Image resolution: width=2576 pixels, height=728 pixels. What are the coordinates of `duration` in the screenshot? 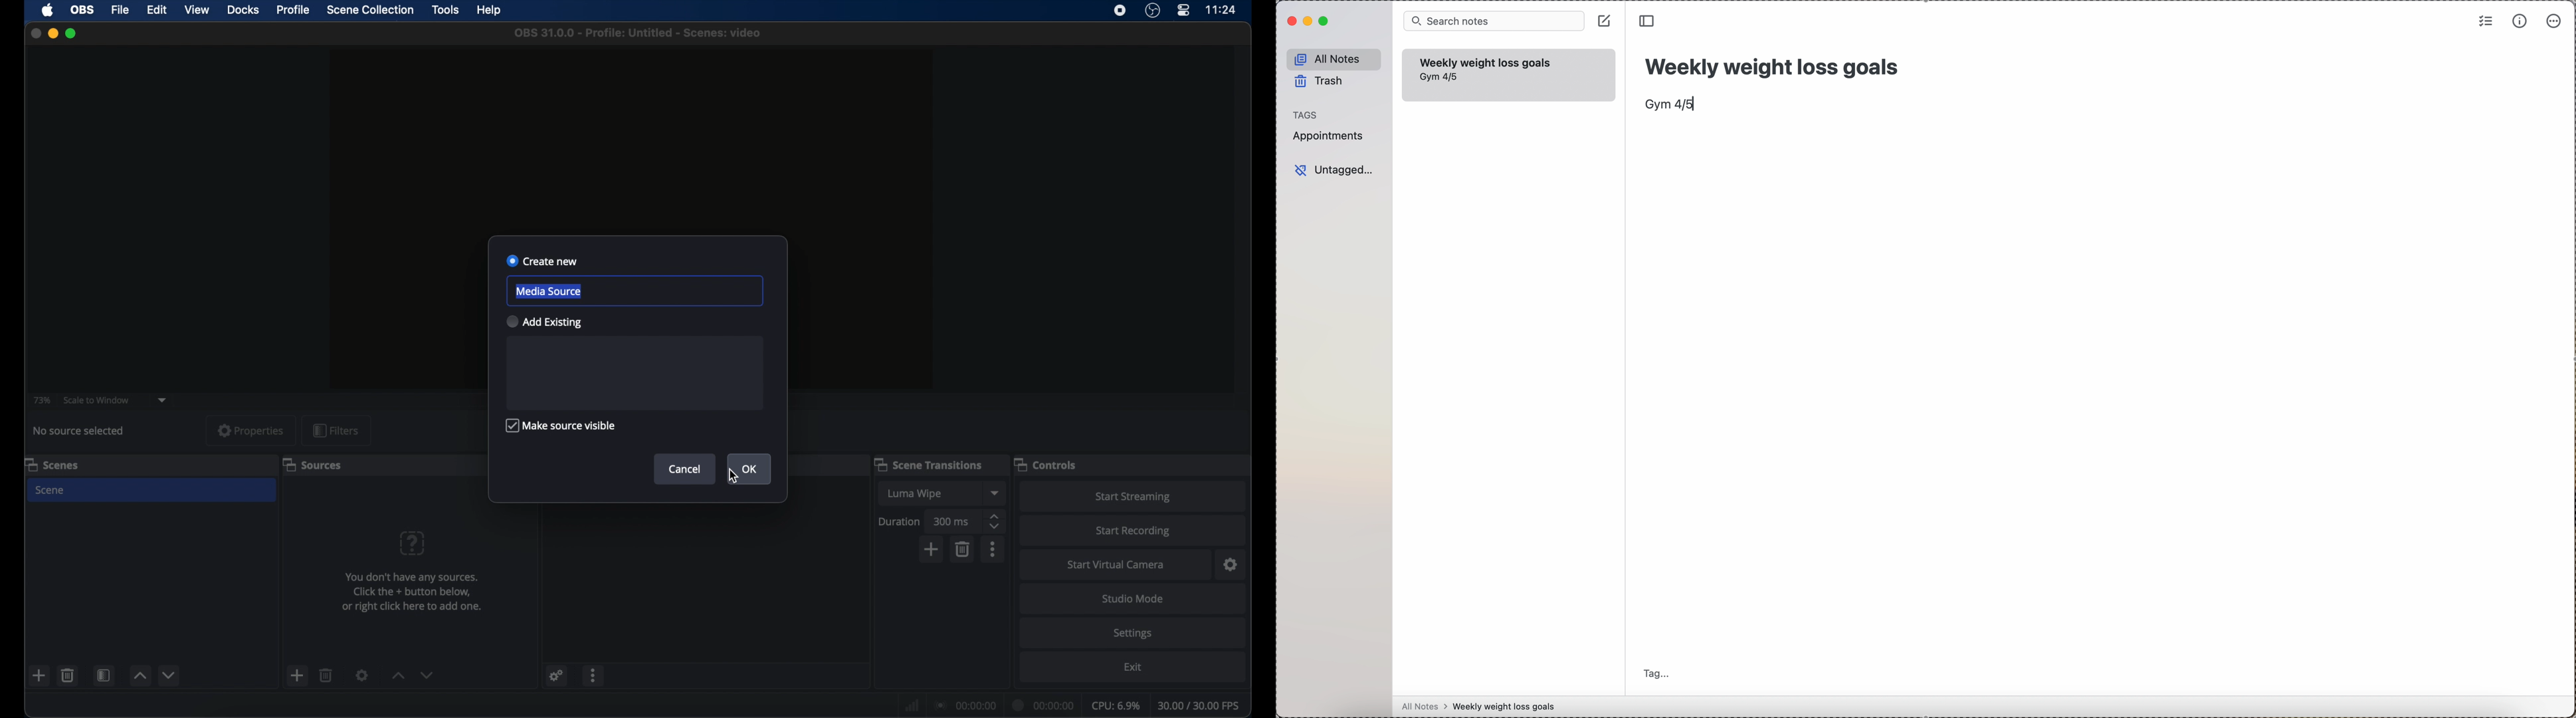 It's located at (1044, 705).